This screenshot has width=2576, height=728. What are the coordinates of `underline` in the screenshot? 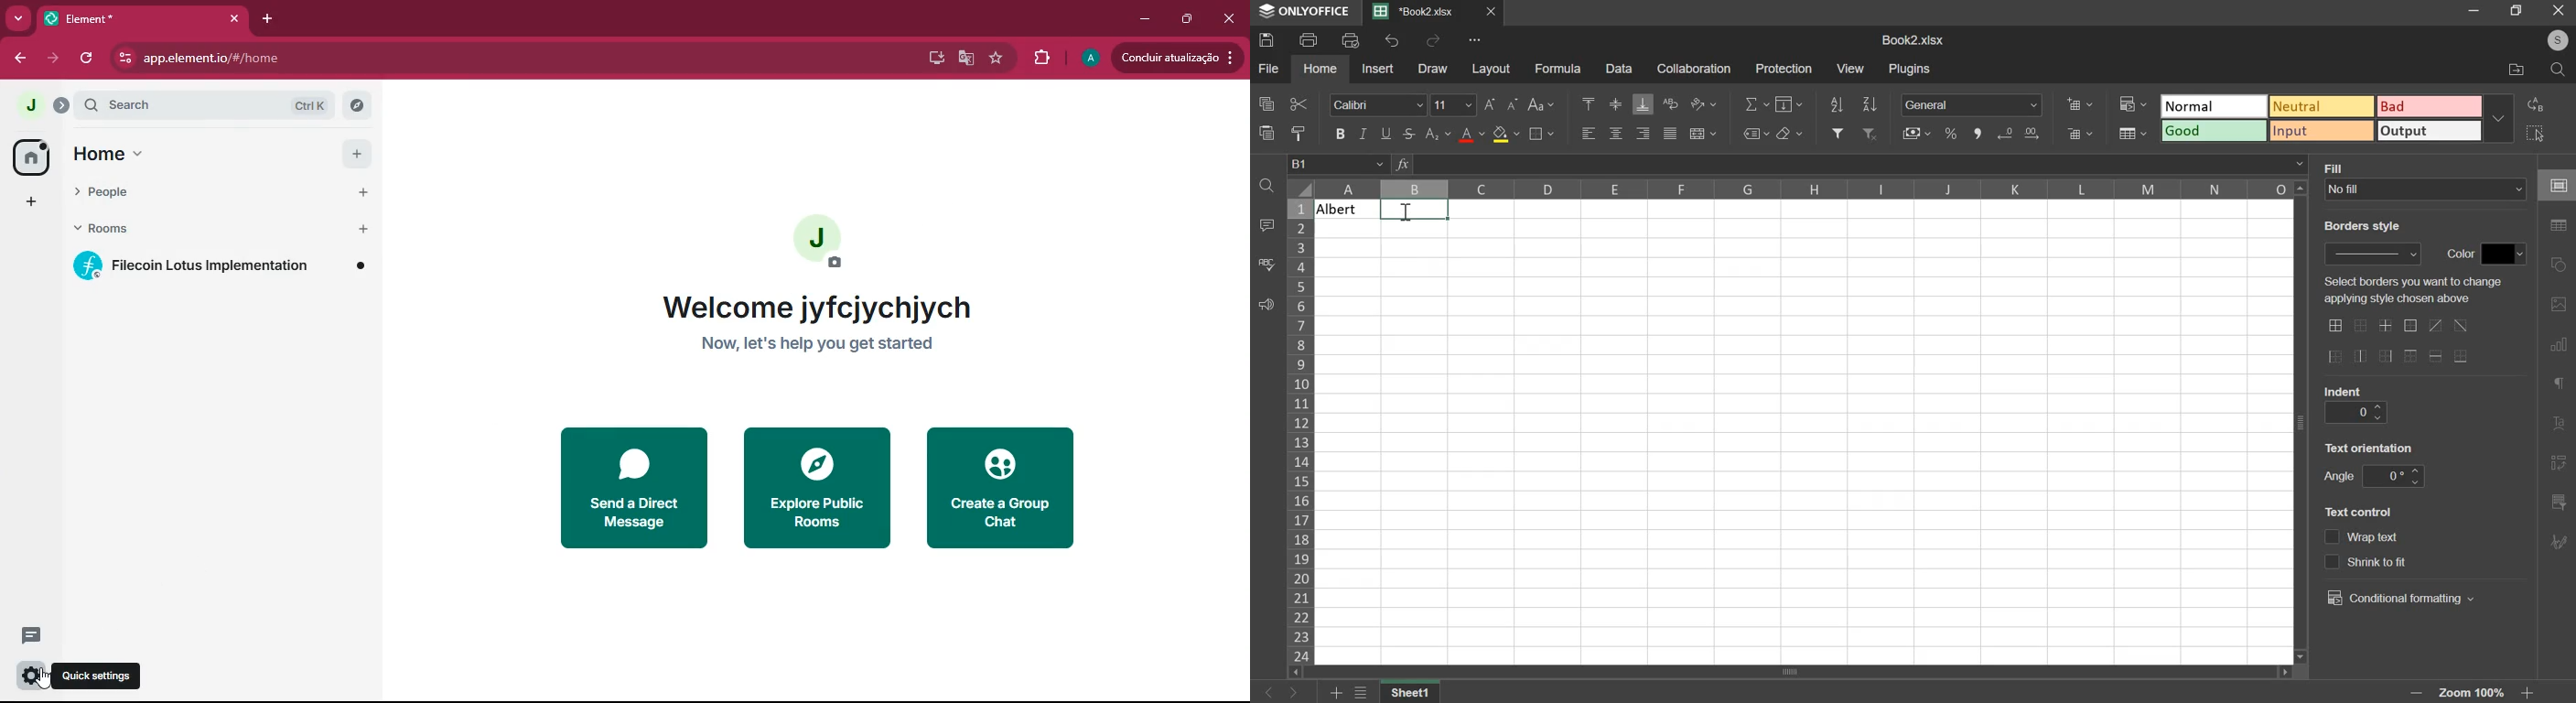 It's located at (1386, 131).